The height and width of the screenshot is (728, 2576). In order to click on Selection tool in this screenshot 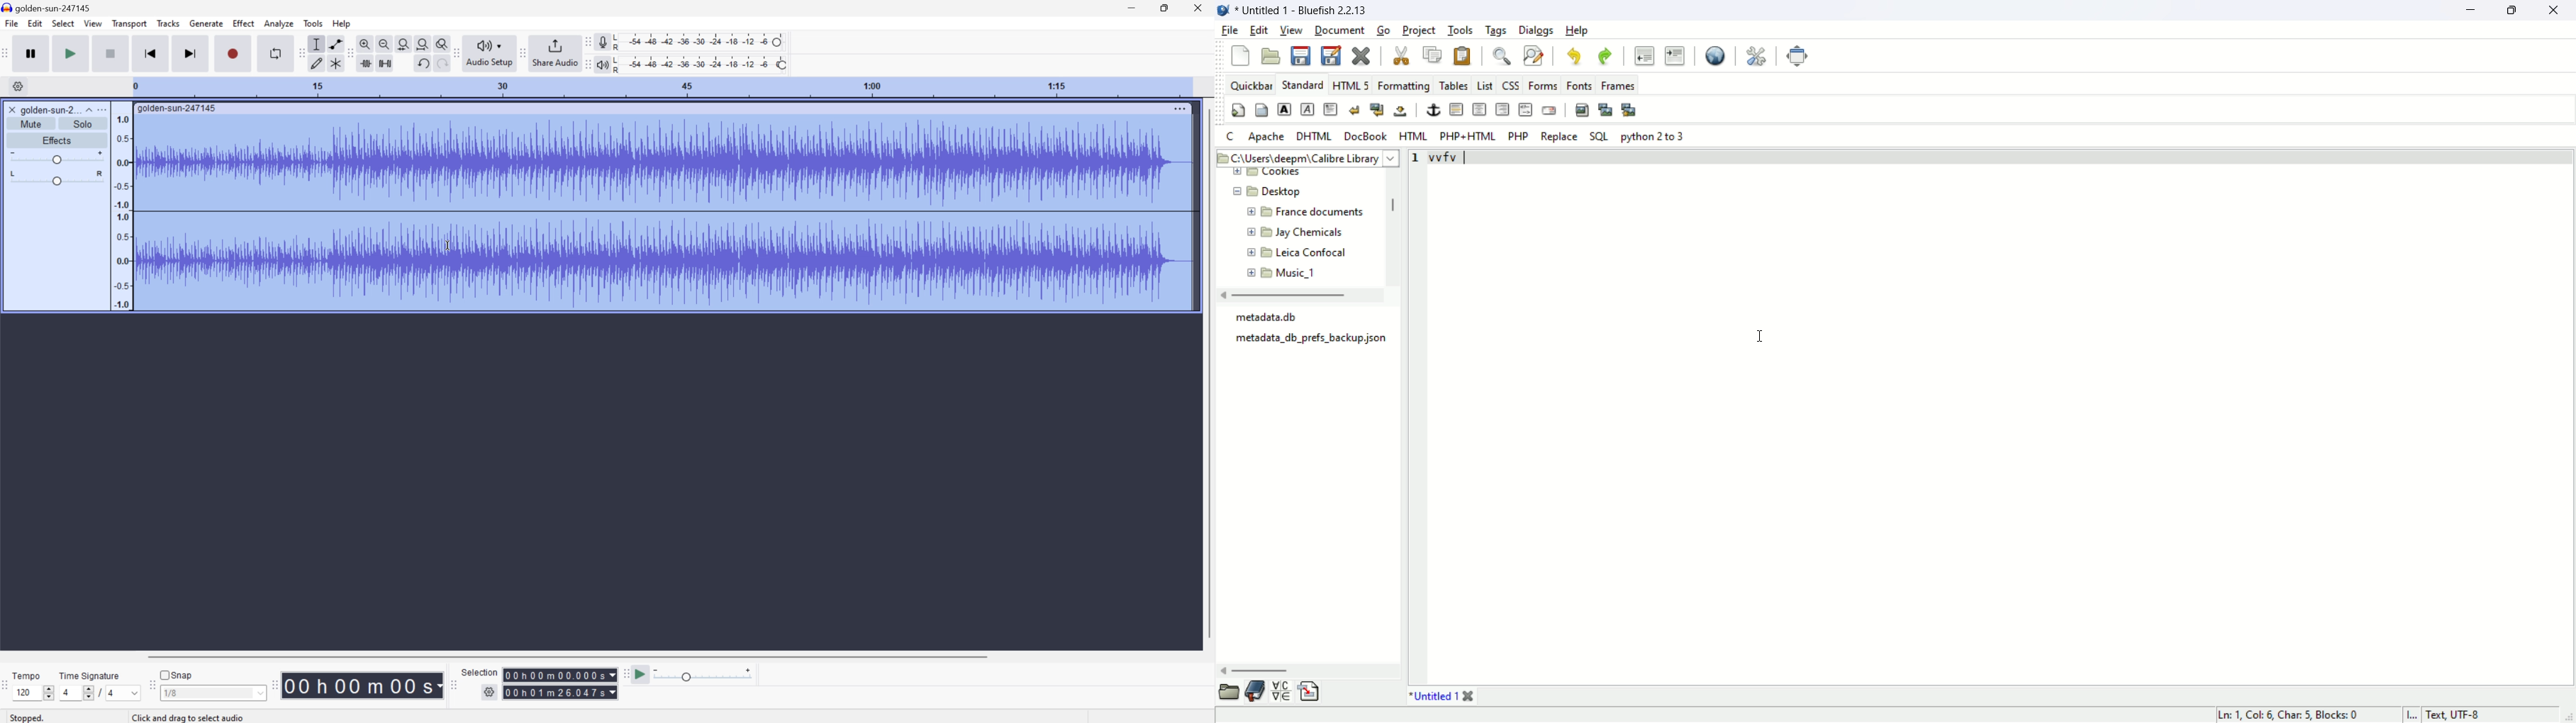, I will do `click(317, 44)`.